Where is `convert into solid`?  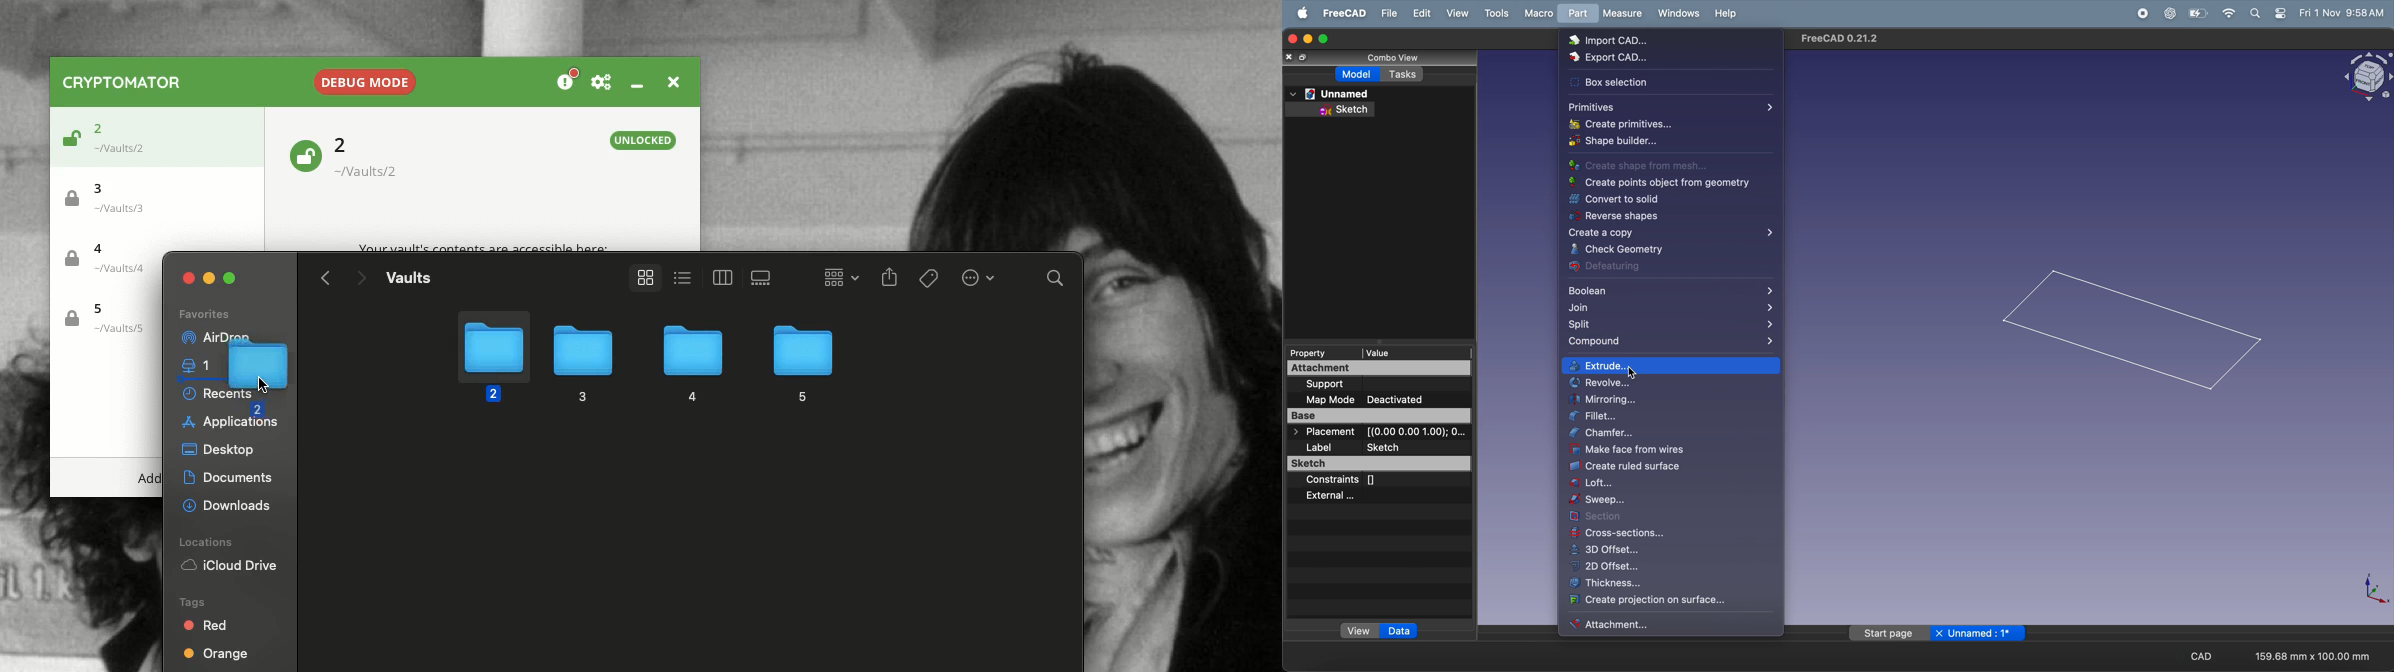
convert into solid is located at coordinates (1664, 199).